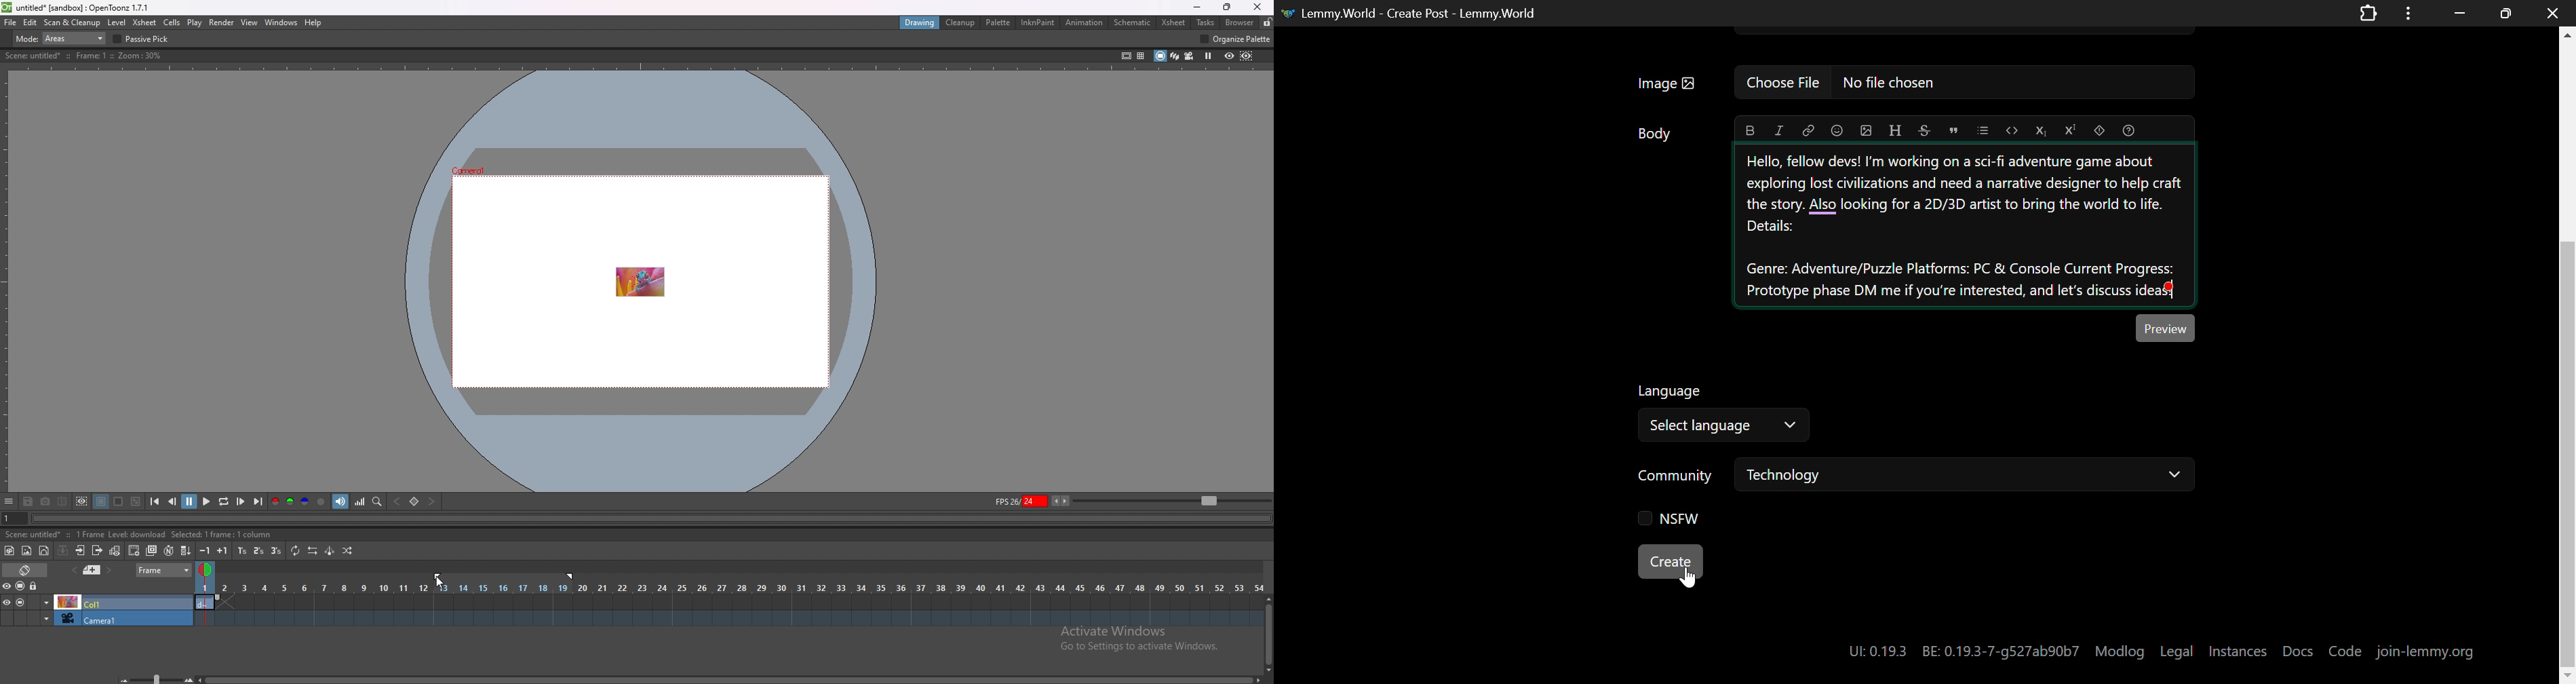 The height and width of the screenshot is (700, 2576). I want to click on snapshot, so click(46, 502).